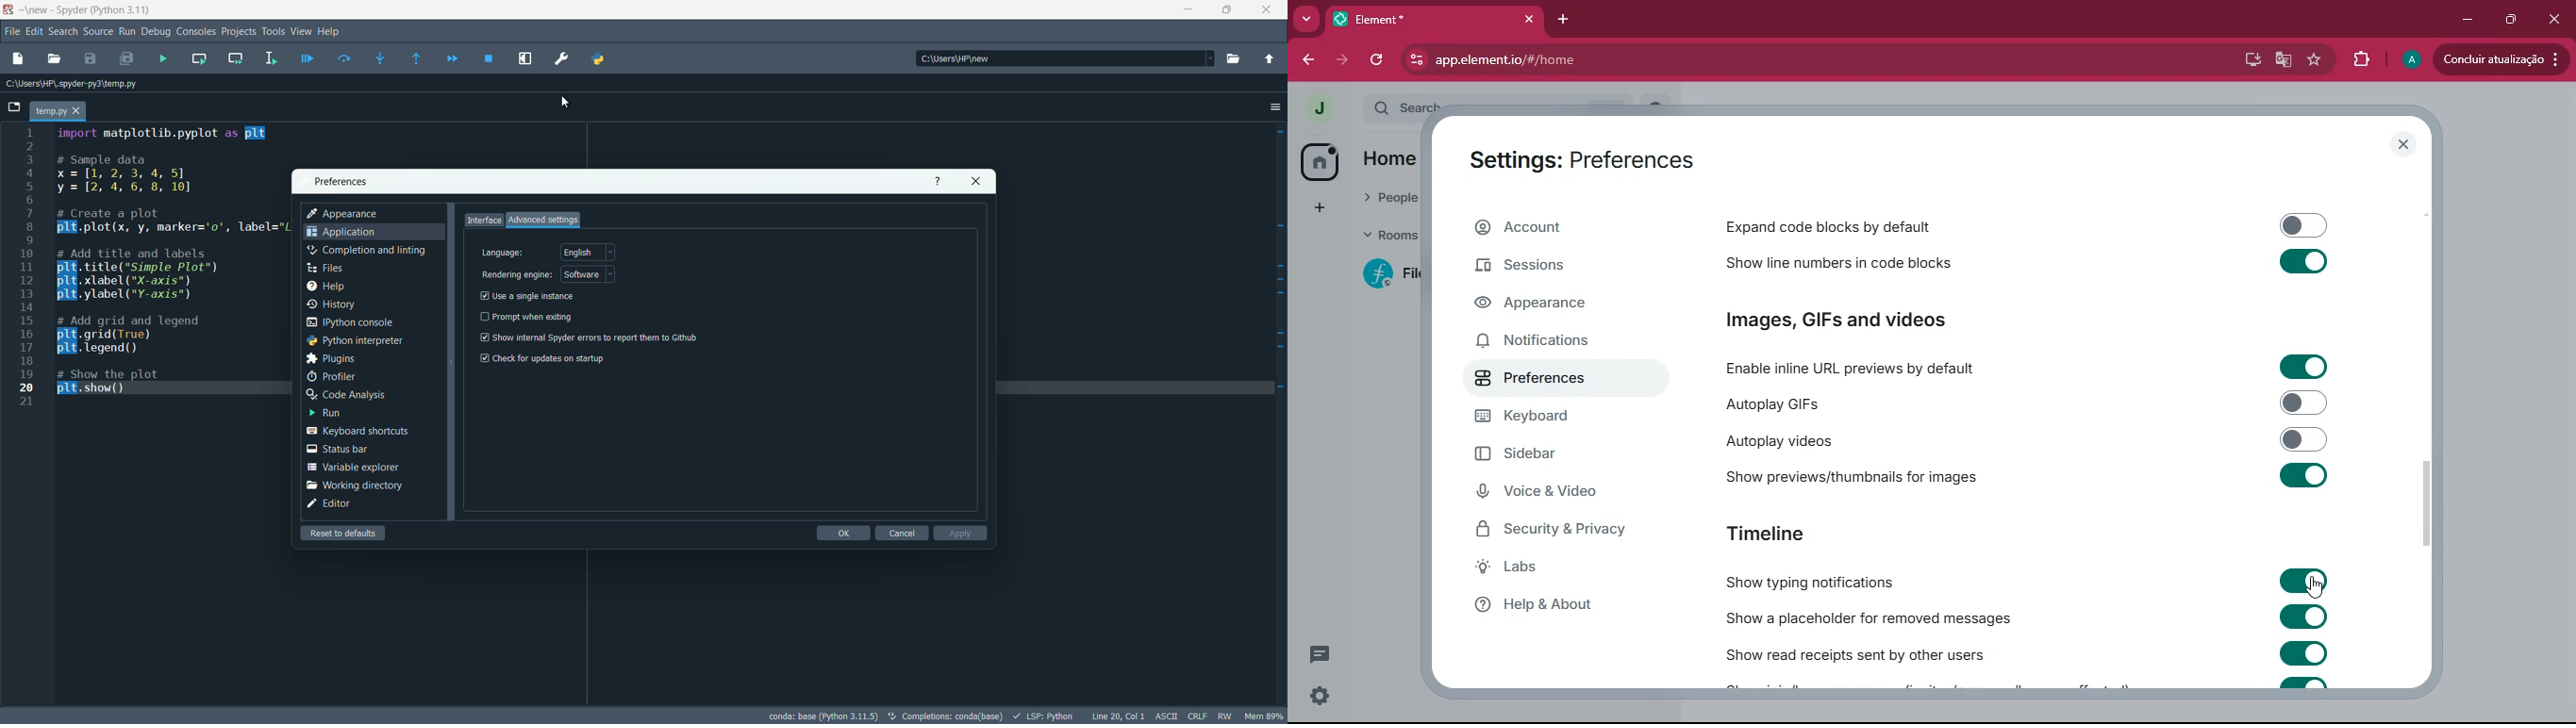 Image resolution: width=2576 pixels, height=728 pixels. What do you see at coordinates (562, 58) in the screenshot?
I see `preferences` at bounding box center [562, 58].